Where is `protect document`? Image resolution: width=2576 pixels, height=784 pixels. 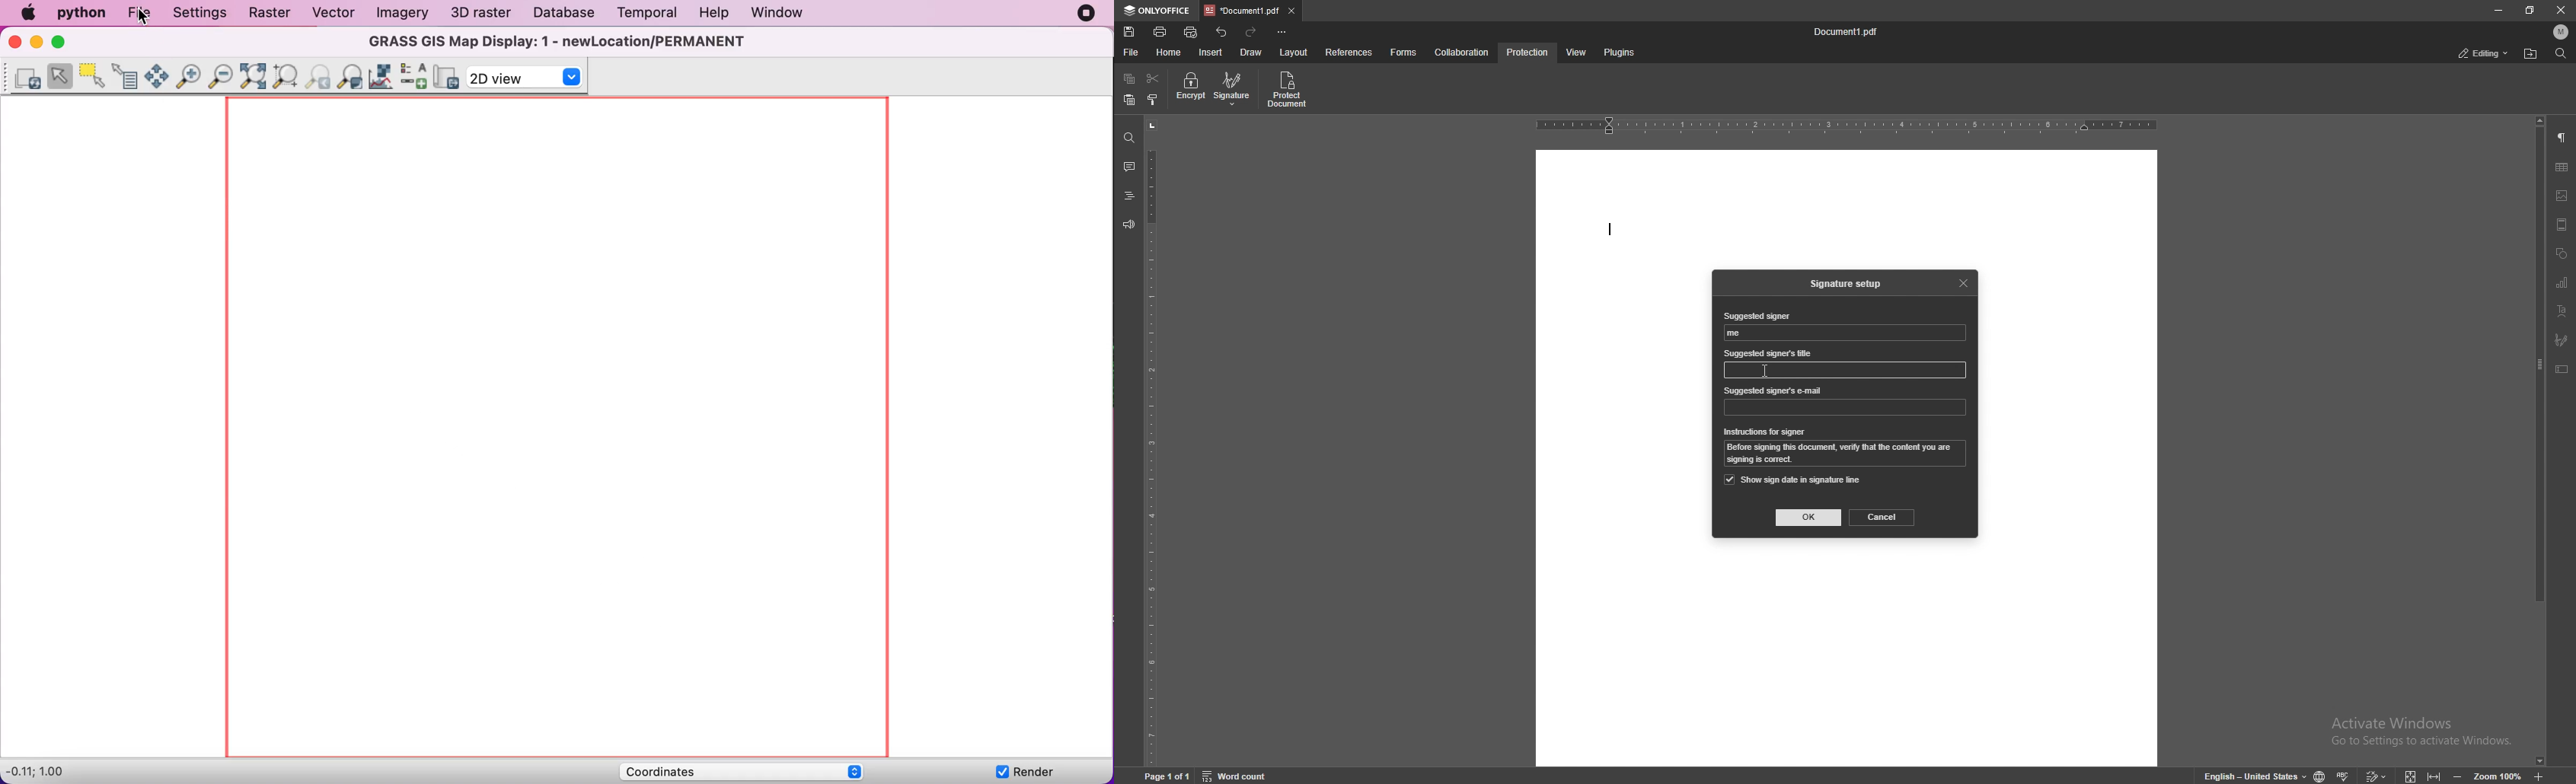
protect document is located at coordinates (1289, 89).